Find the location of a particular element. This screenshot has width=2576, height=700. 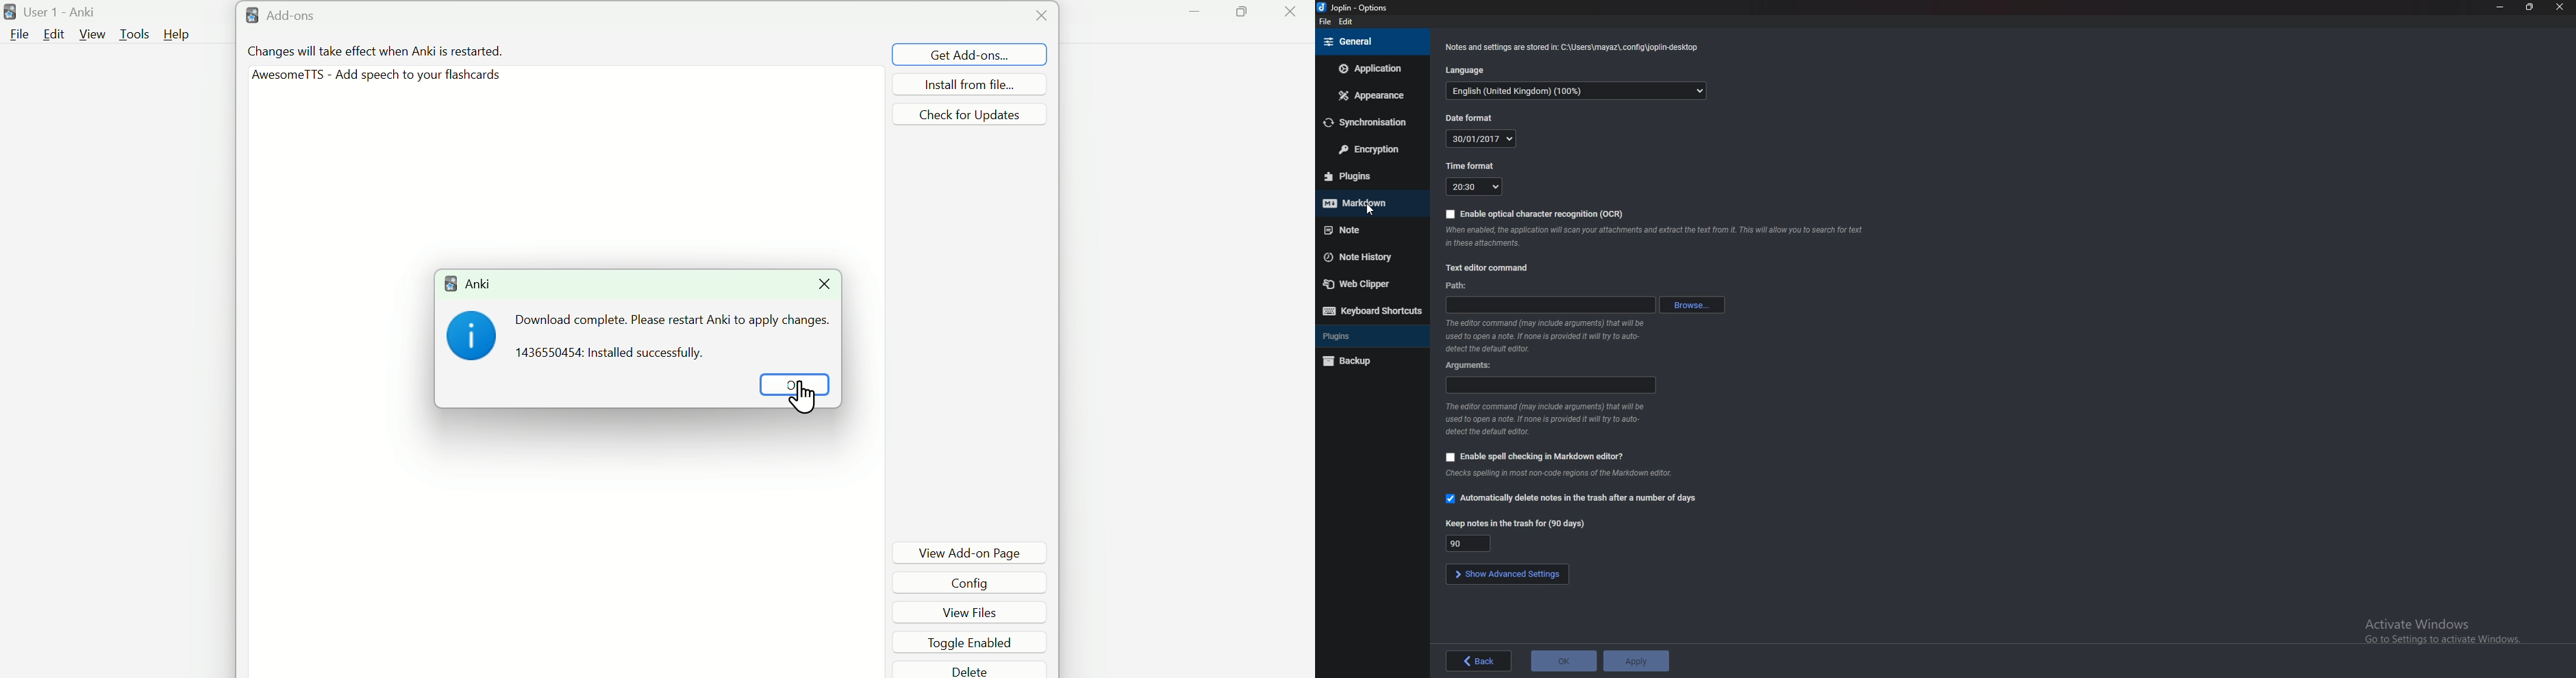

Keep notes in trash for (90 days) is located at coordinates (1517, 522).